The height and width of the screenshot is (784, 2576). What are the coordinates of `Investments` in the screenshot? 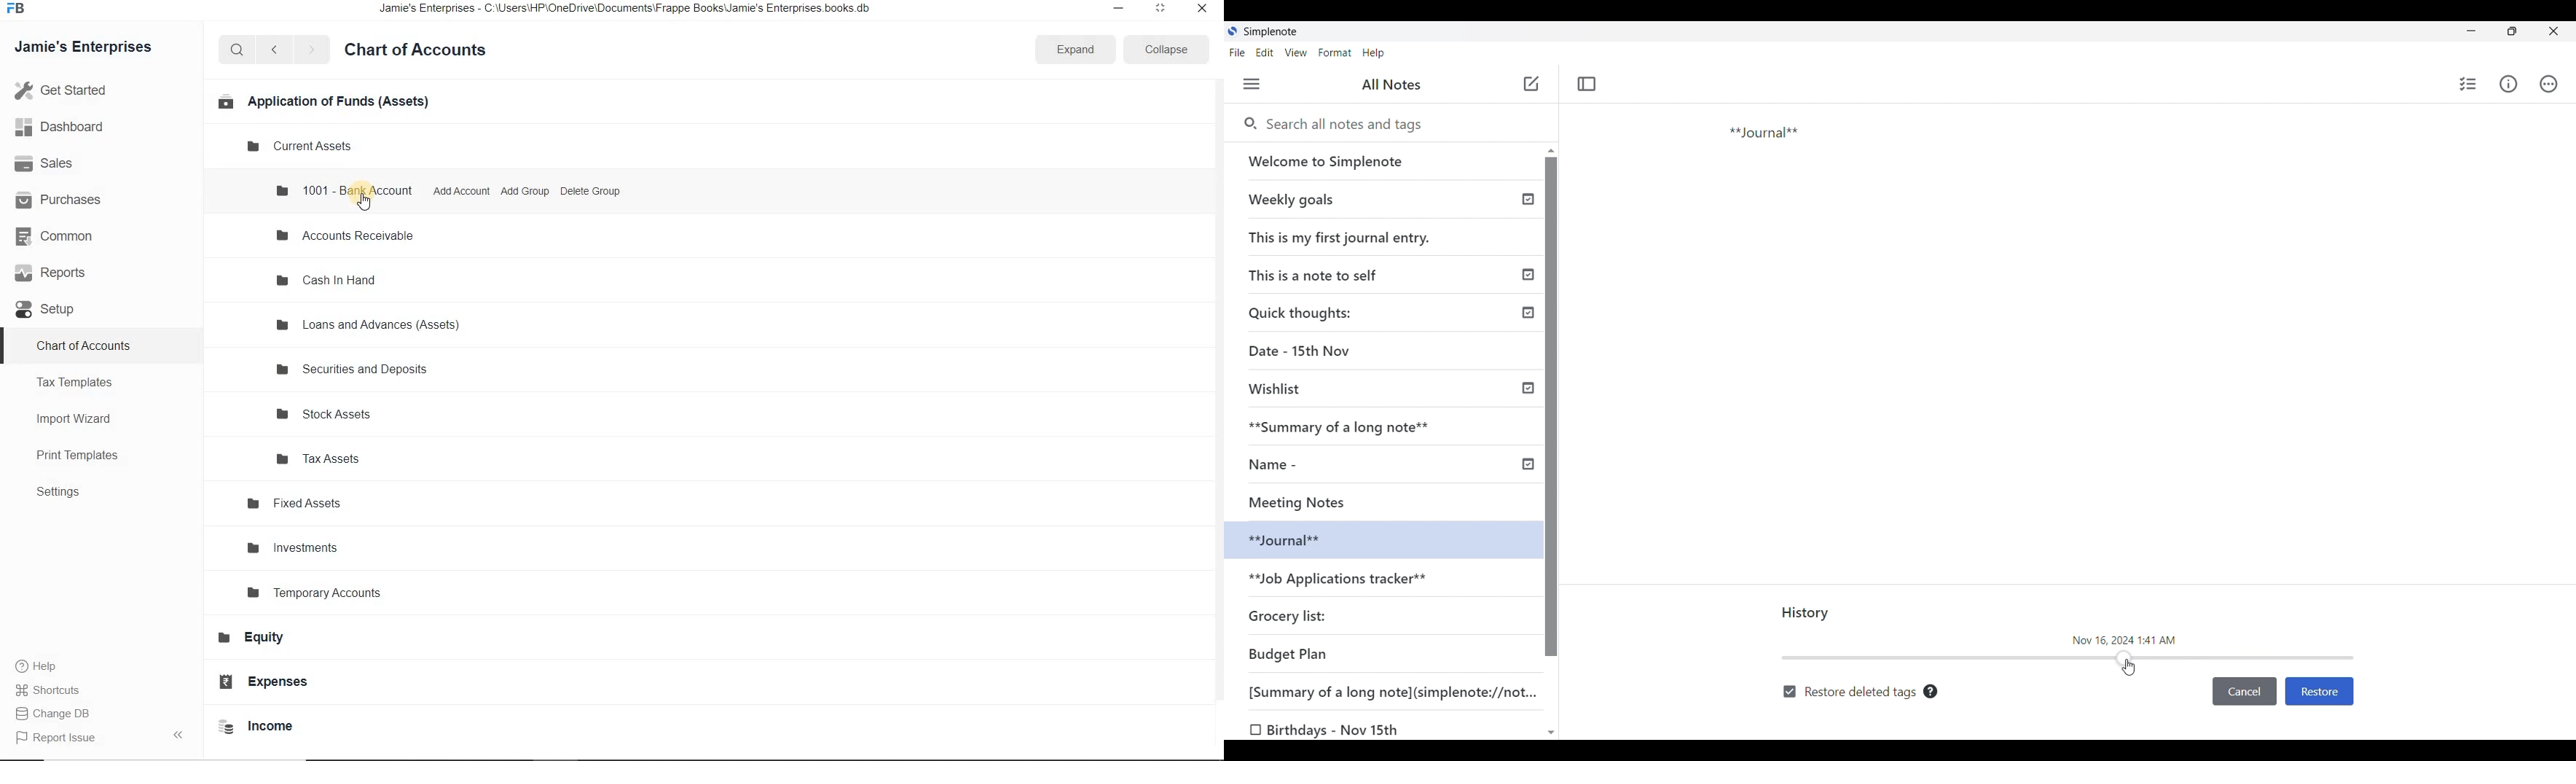 It's located at (302, 547).